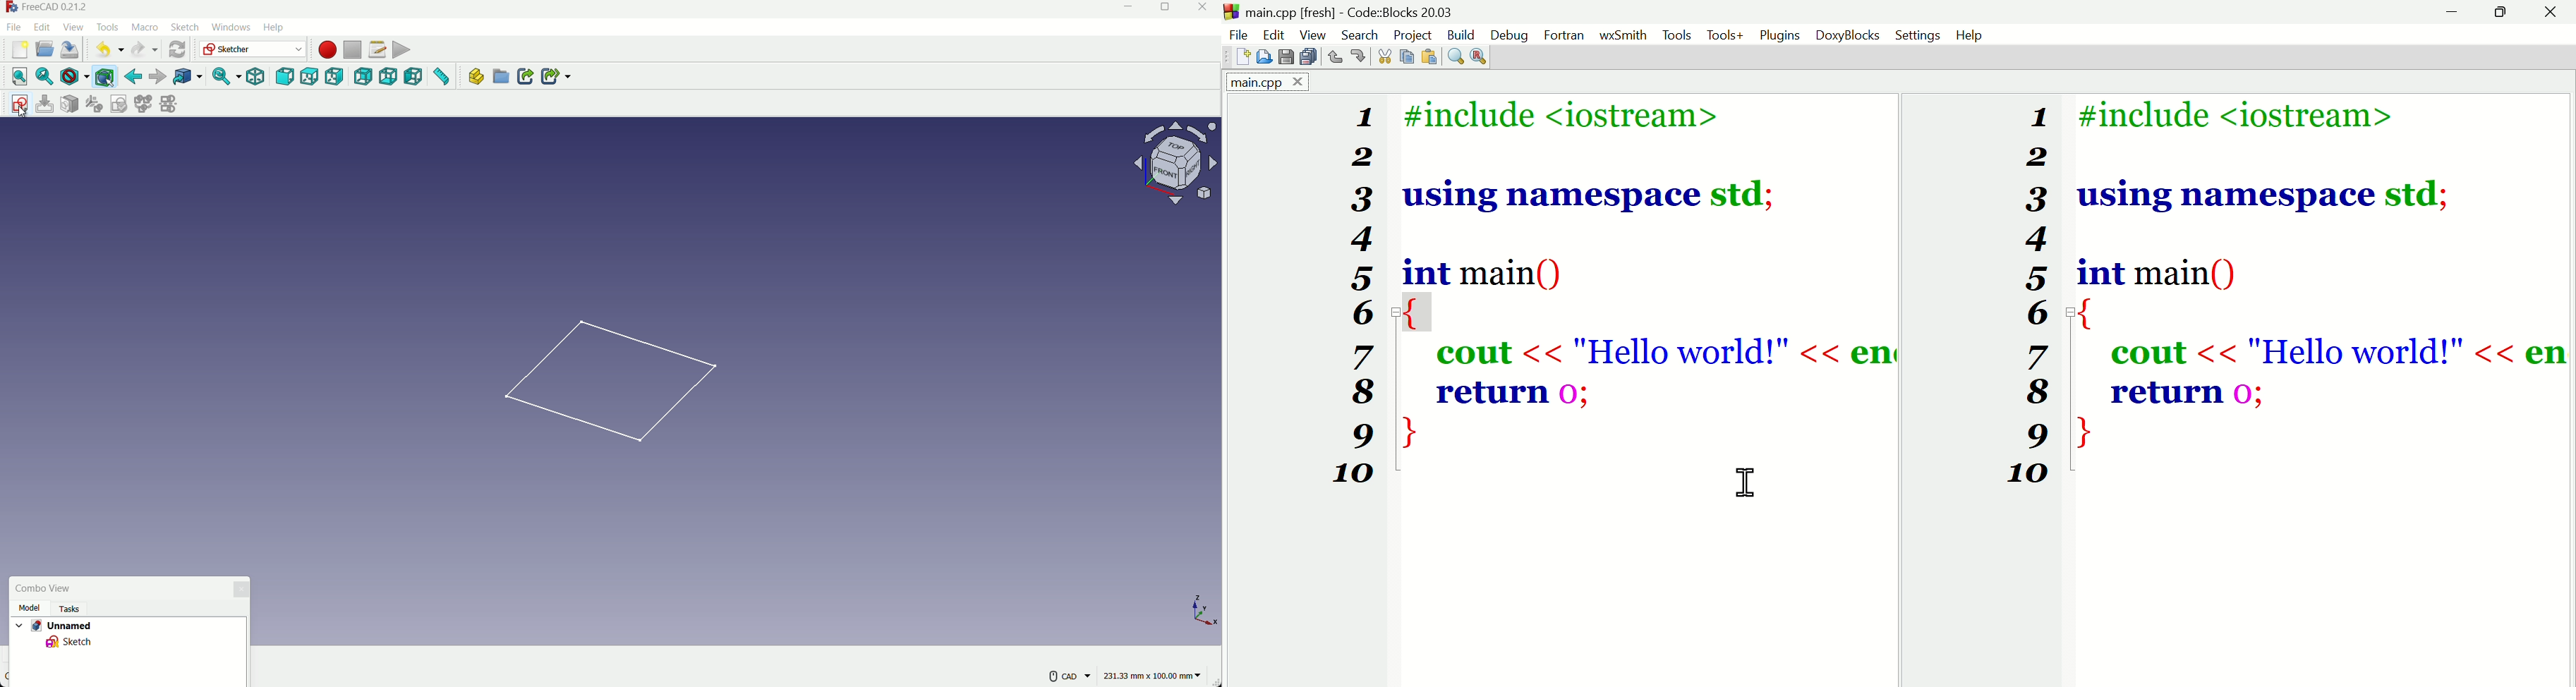  I want to click on create sub link, so click(555, 76).